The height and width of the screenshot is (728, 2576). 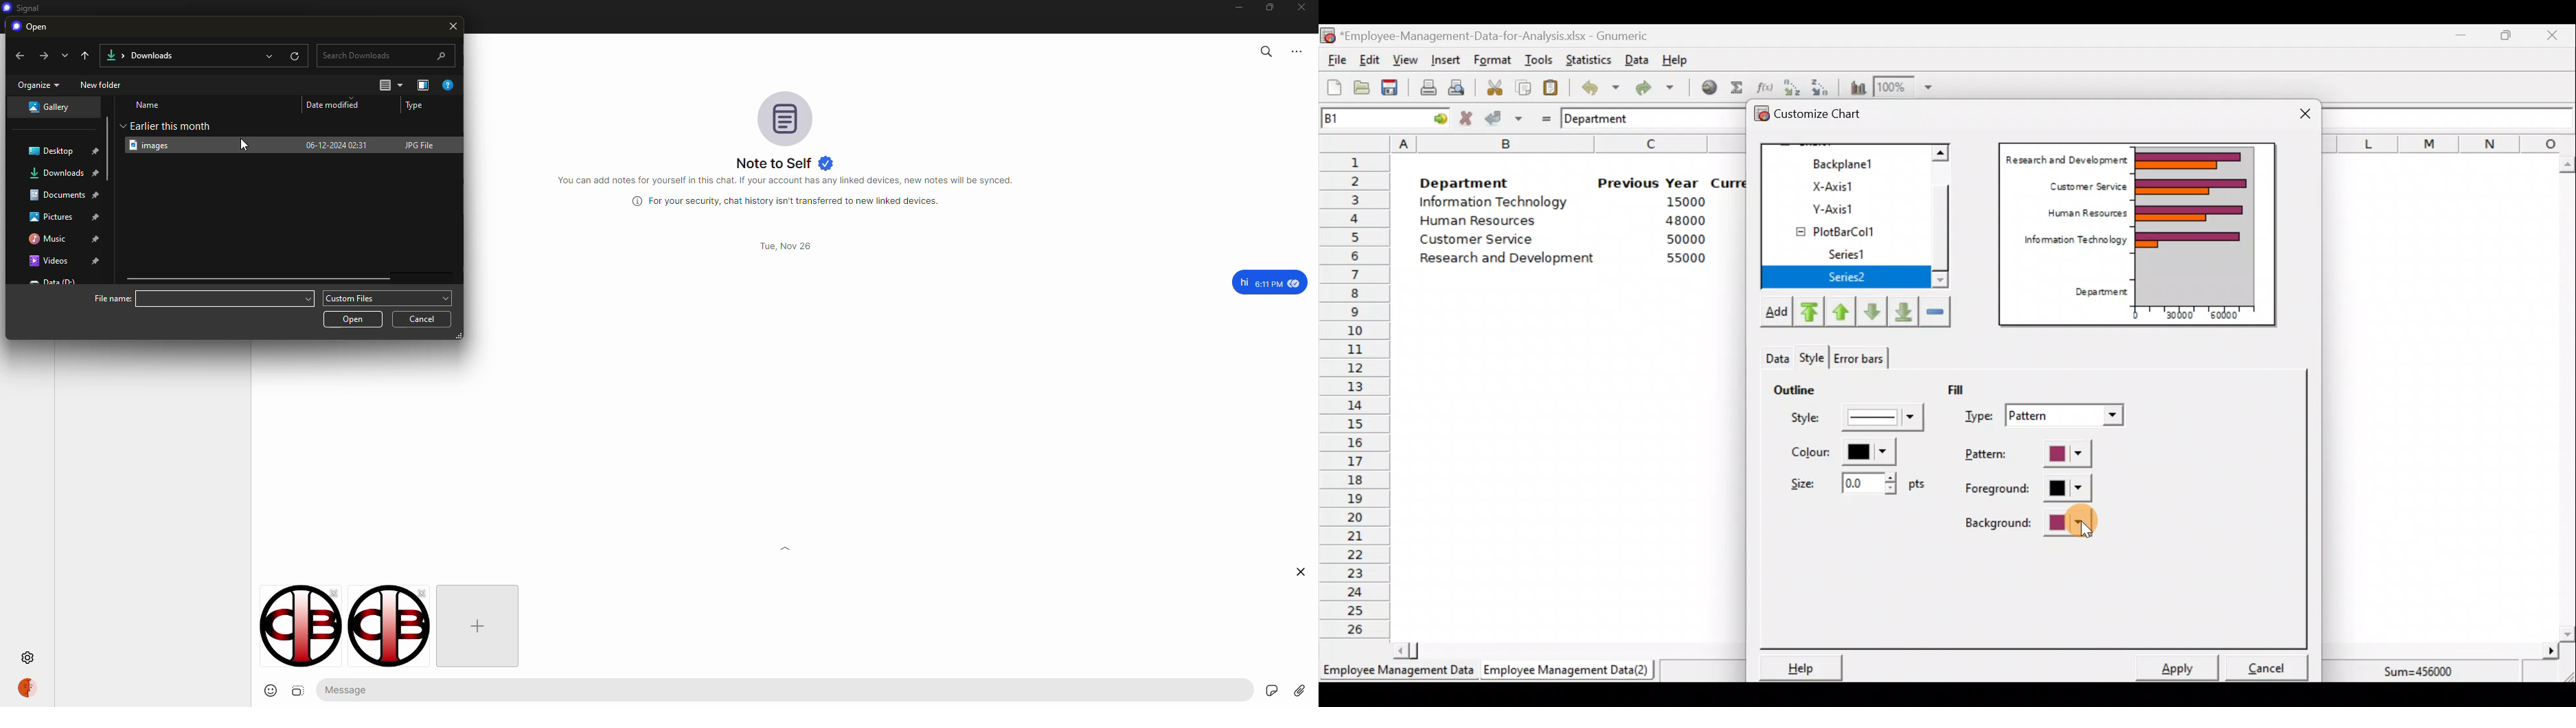 What do you see at coordinates (1394, 90) in the screenshot?
I see `Save the current workbook` at bounding box center [1394, 90].